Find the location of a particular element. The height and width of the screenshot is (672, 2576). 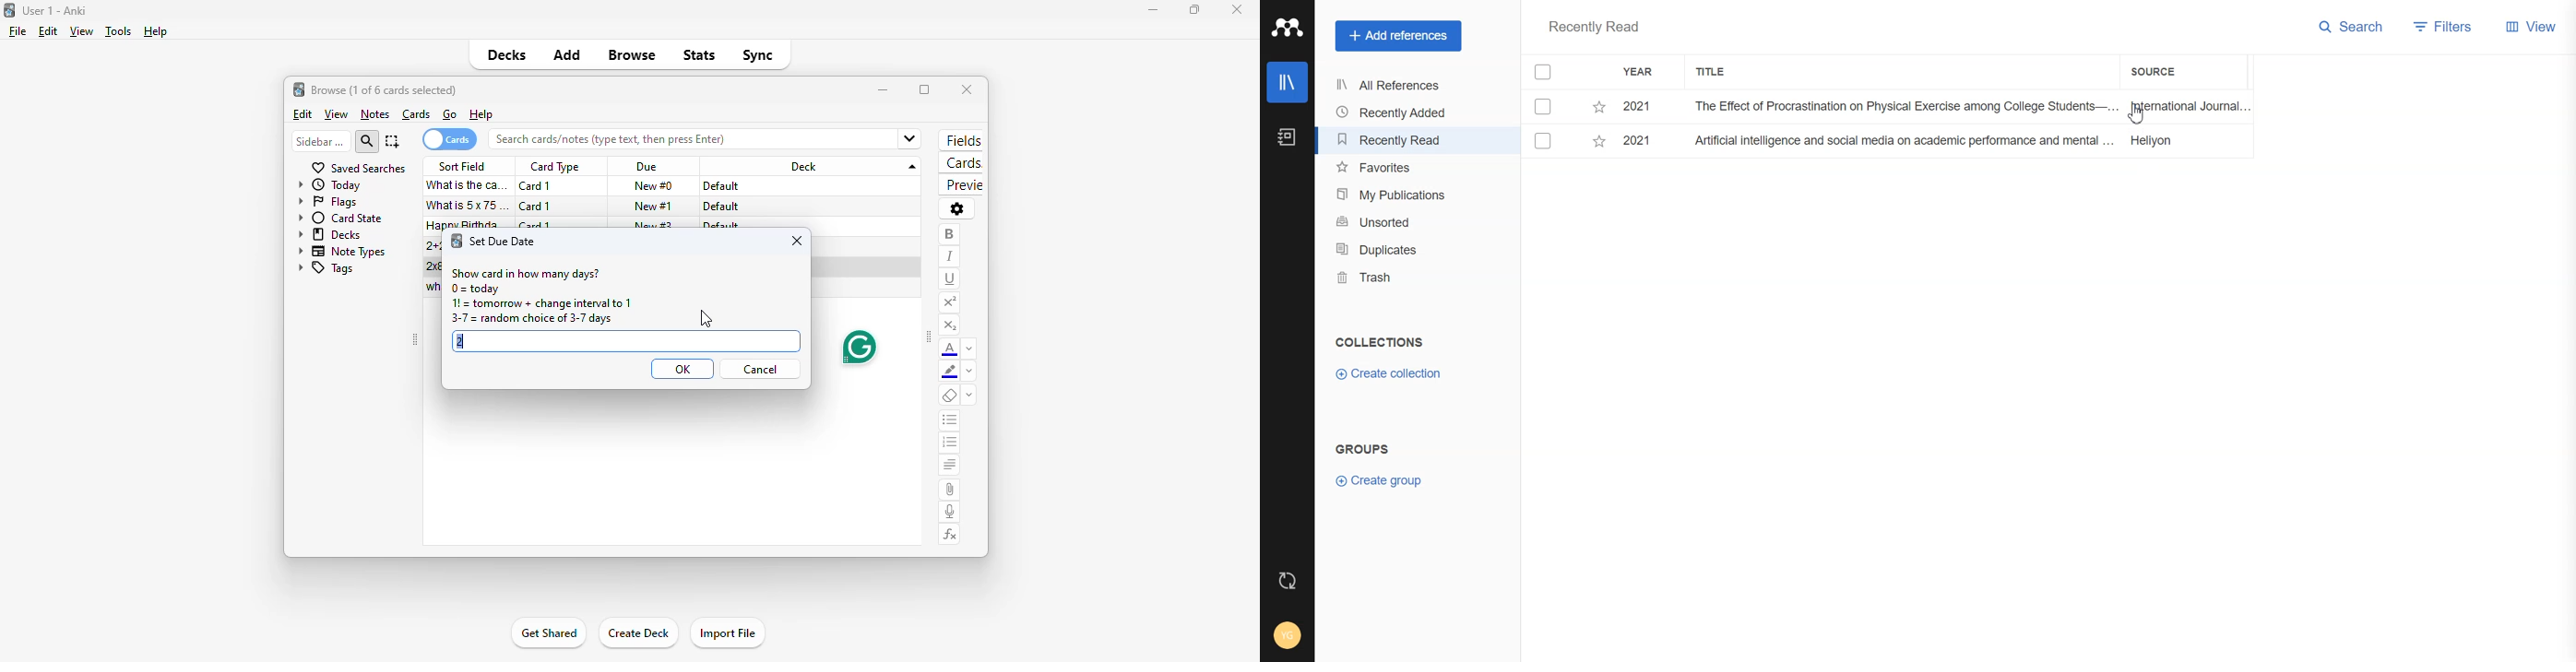

toggle sidebar is located at coordinates (414, 340).